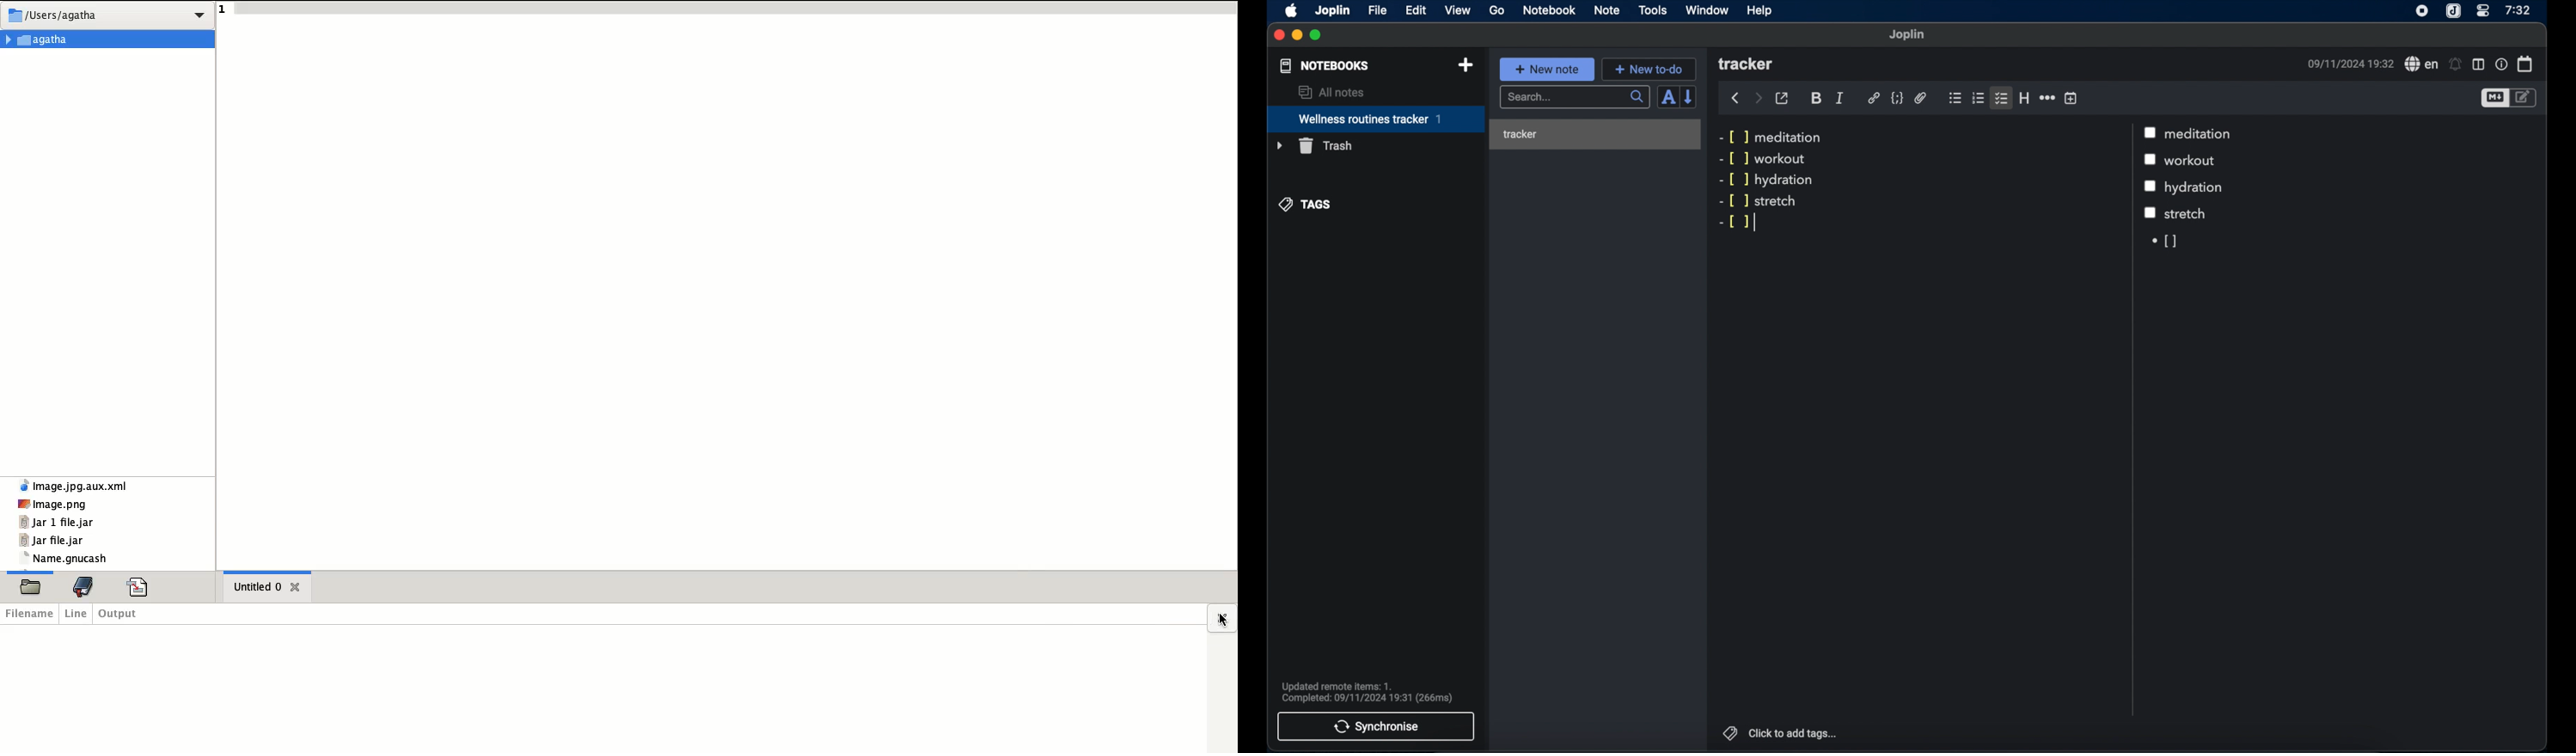 The width and height of the screenshot is (2576, 756). What do you see at coordinates (2348, 63) in the screenshot?
I see `09/11/2024 19:32` at bounding box center [2348, 63].